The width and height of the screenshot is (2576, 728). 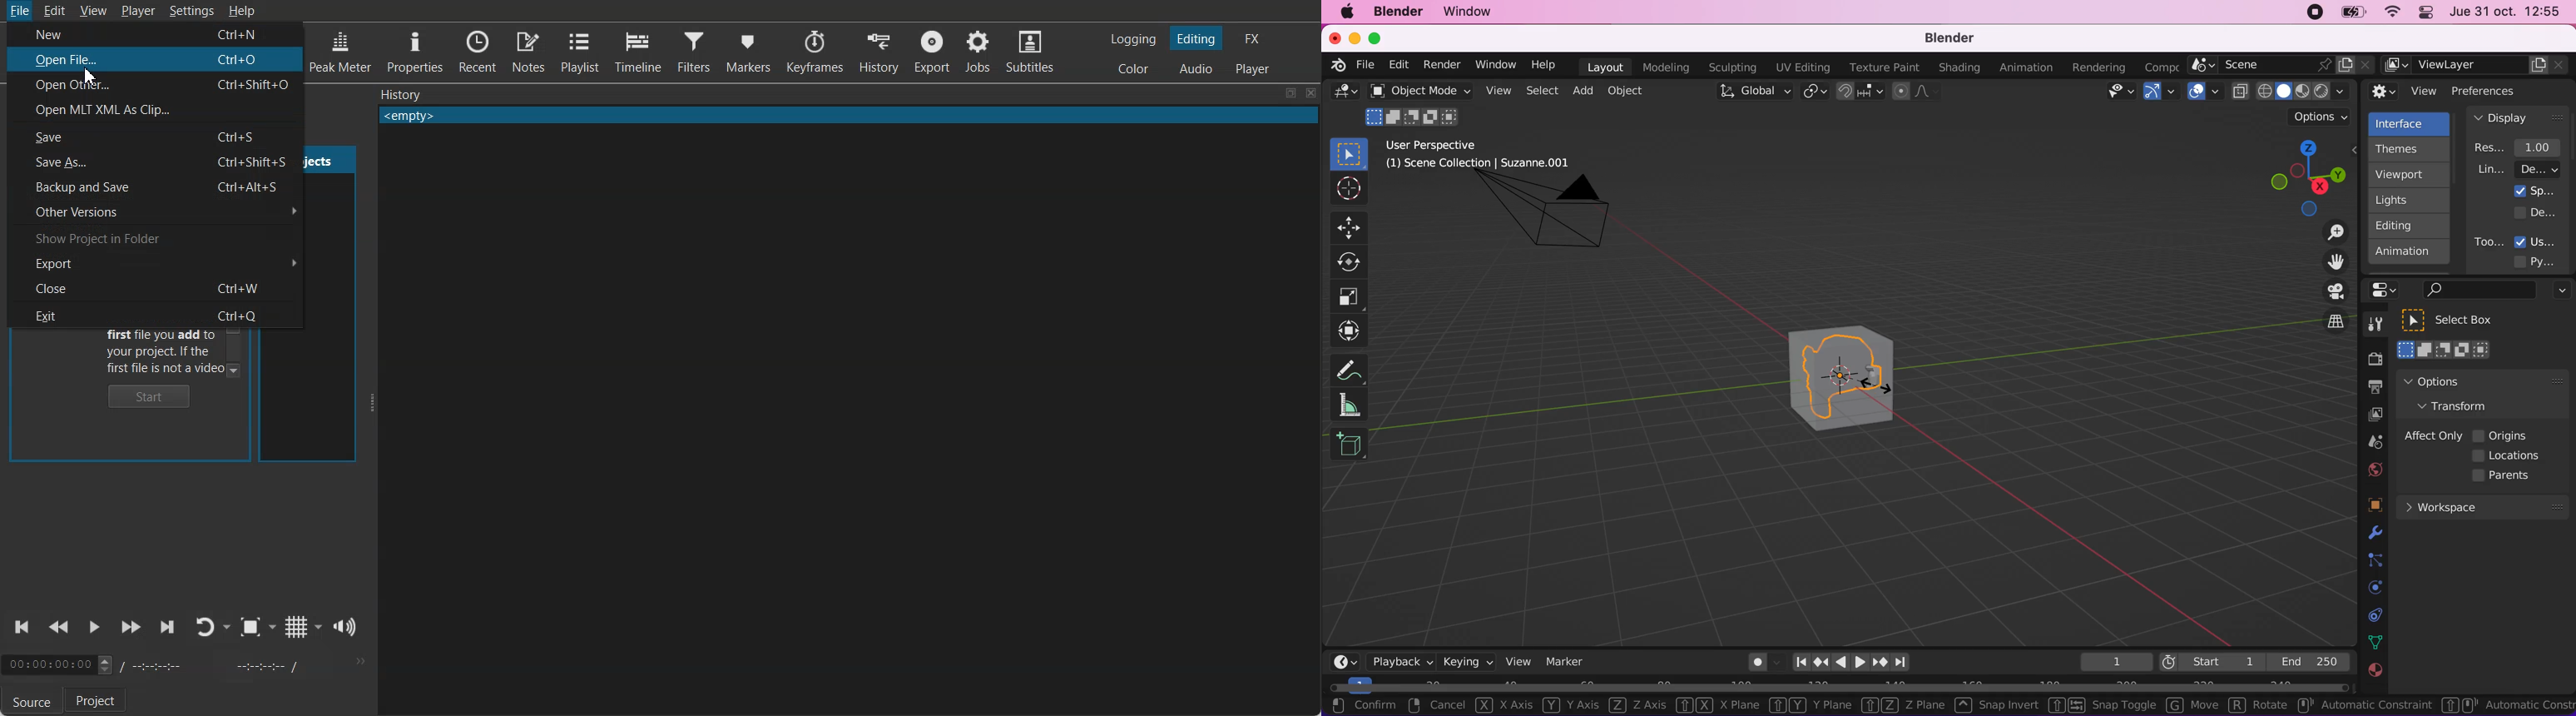 I want to click on x plane , so click(x=1715, y=707).